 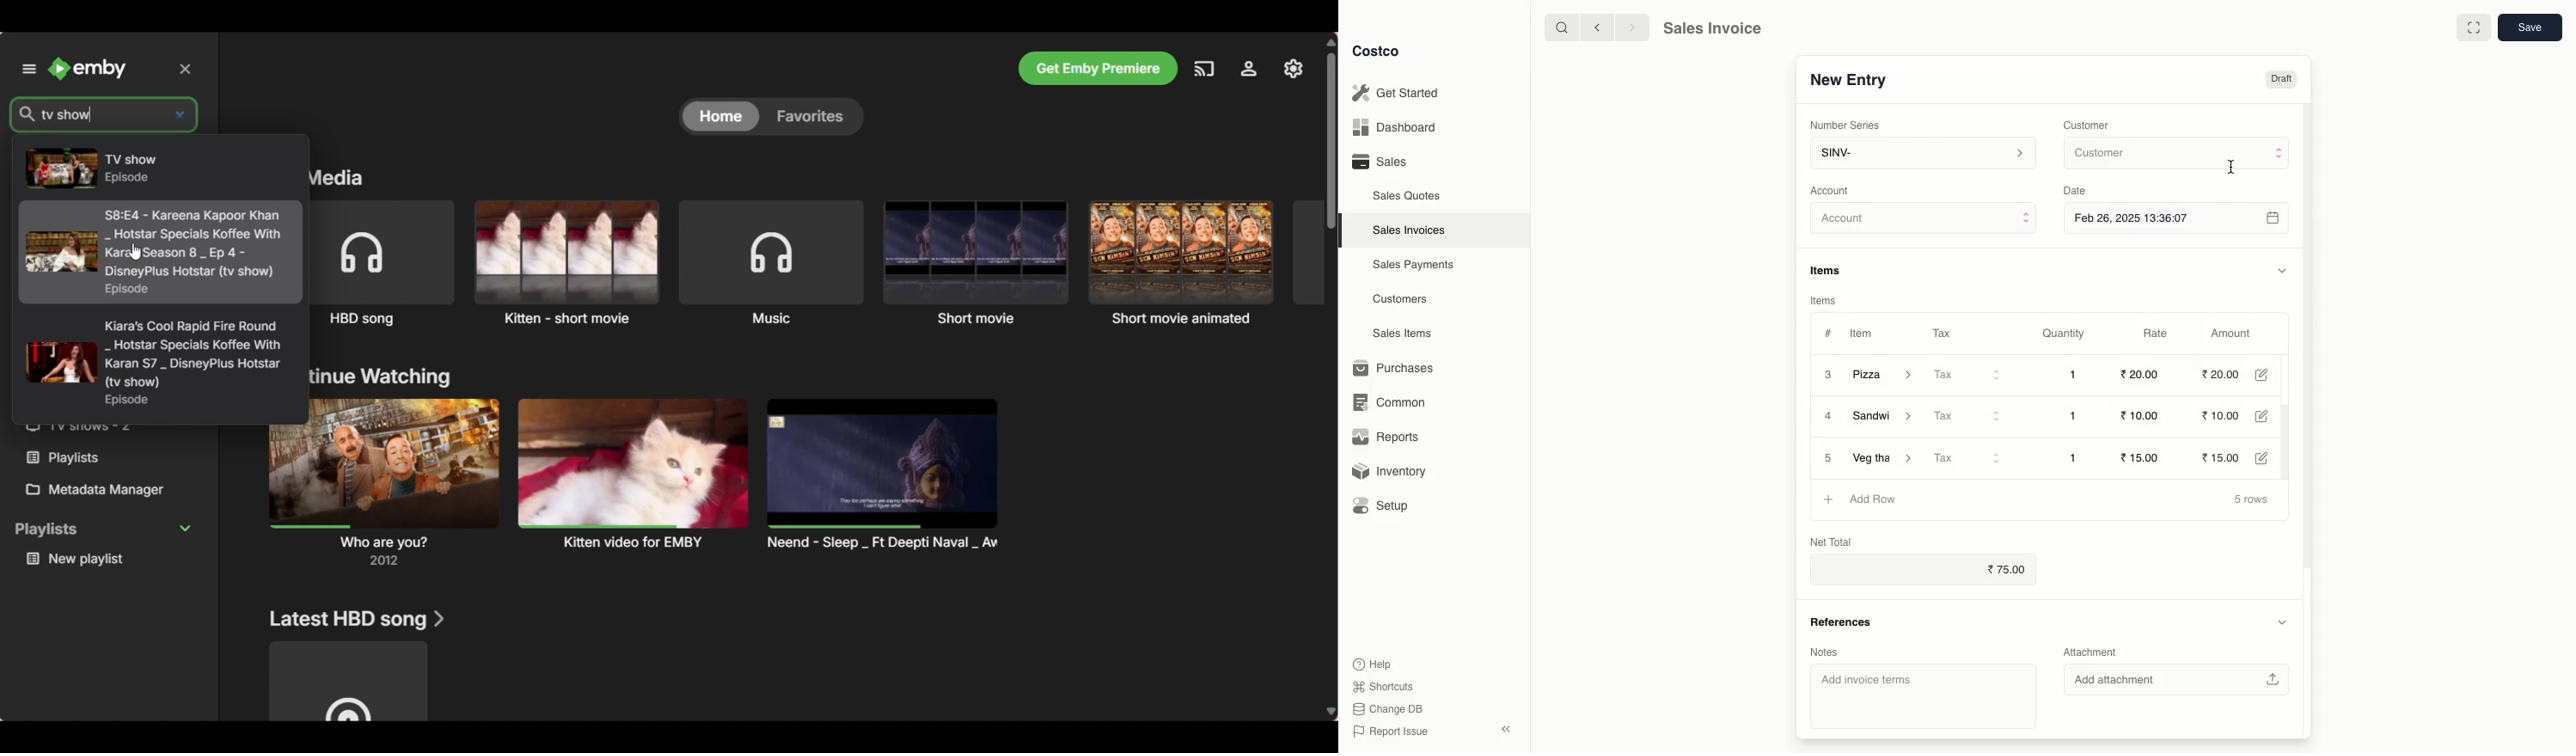 I want to click on #, so click(x=1828, y=332).